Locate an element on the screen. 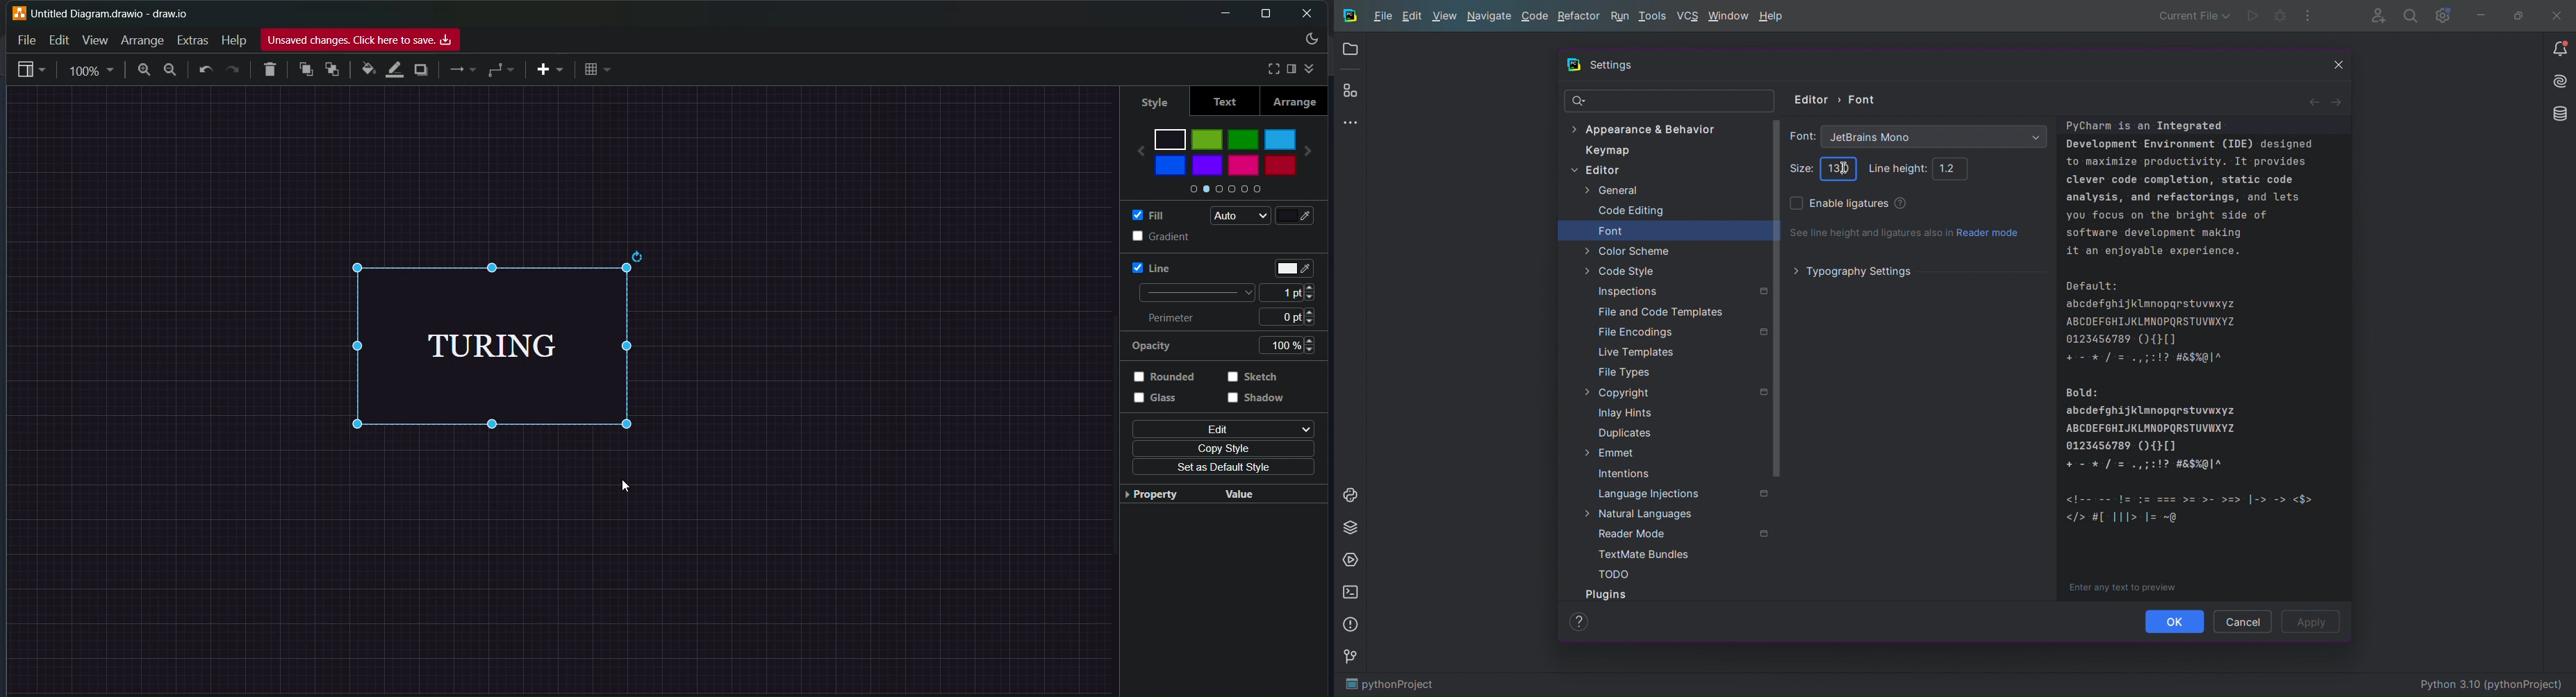 This screenshot has width=2576, height=700. blue is located at coordinates (1170, 165).